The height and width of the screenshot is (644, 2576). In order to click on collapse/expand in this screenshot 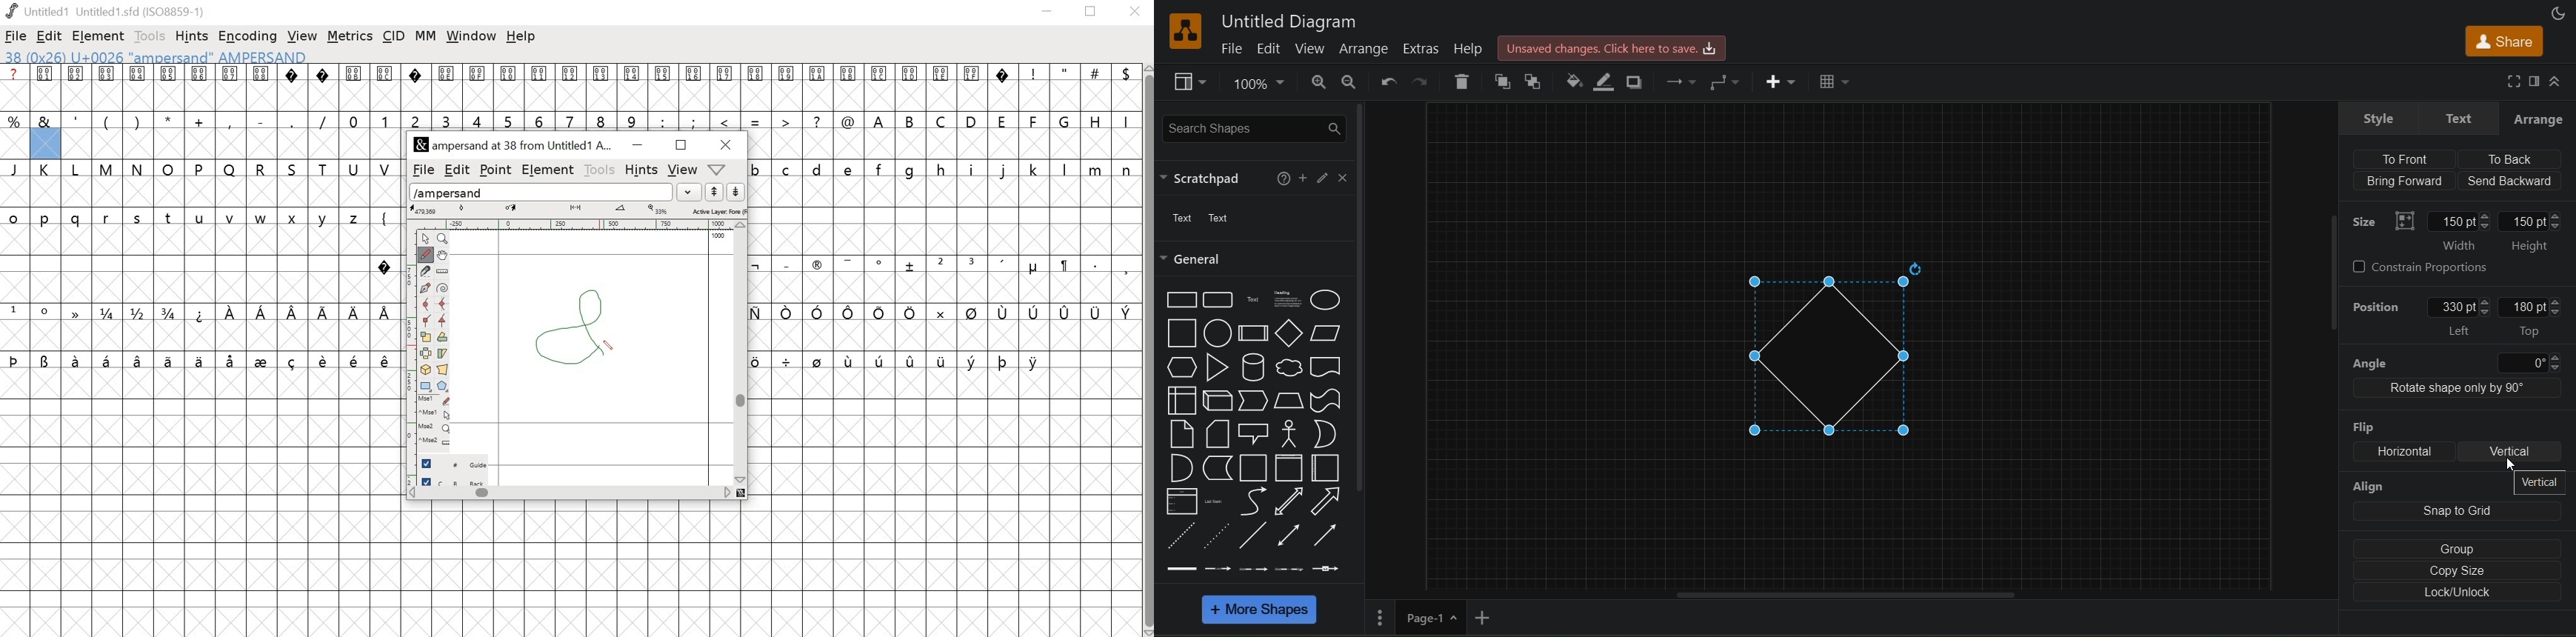, I will do `click(2557, 81)`.